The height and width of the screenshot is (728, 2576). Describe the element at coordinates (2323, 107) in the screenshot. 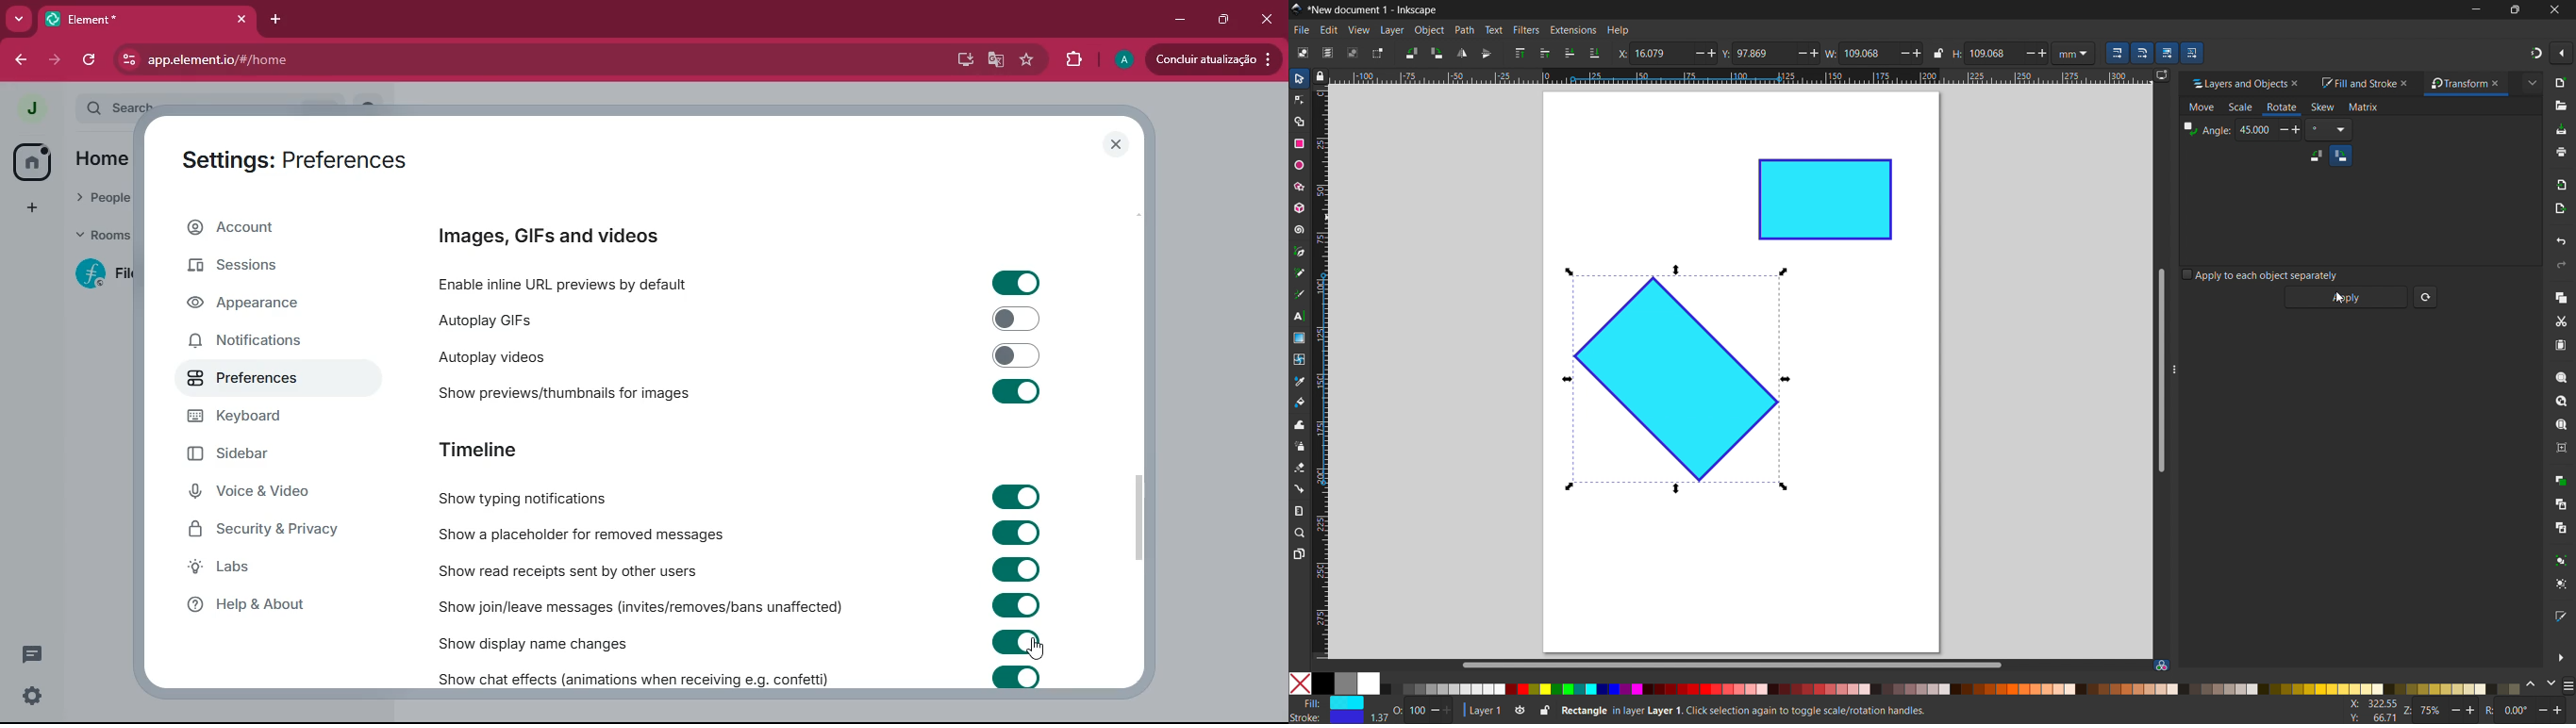

I see `skew` at that location.